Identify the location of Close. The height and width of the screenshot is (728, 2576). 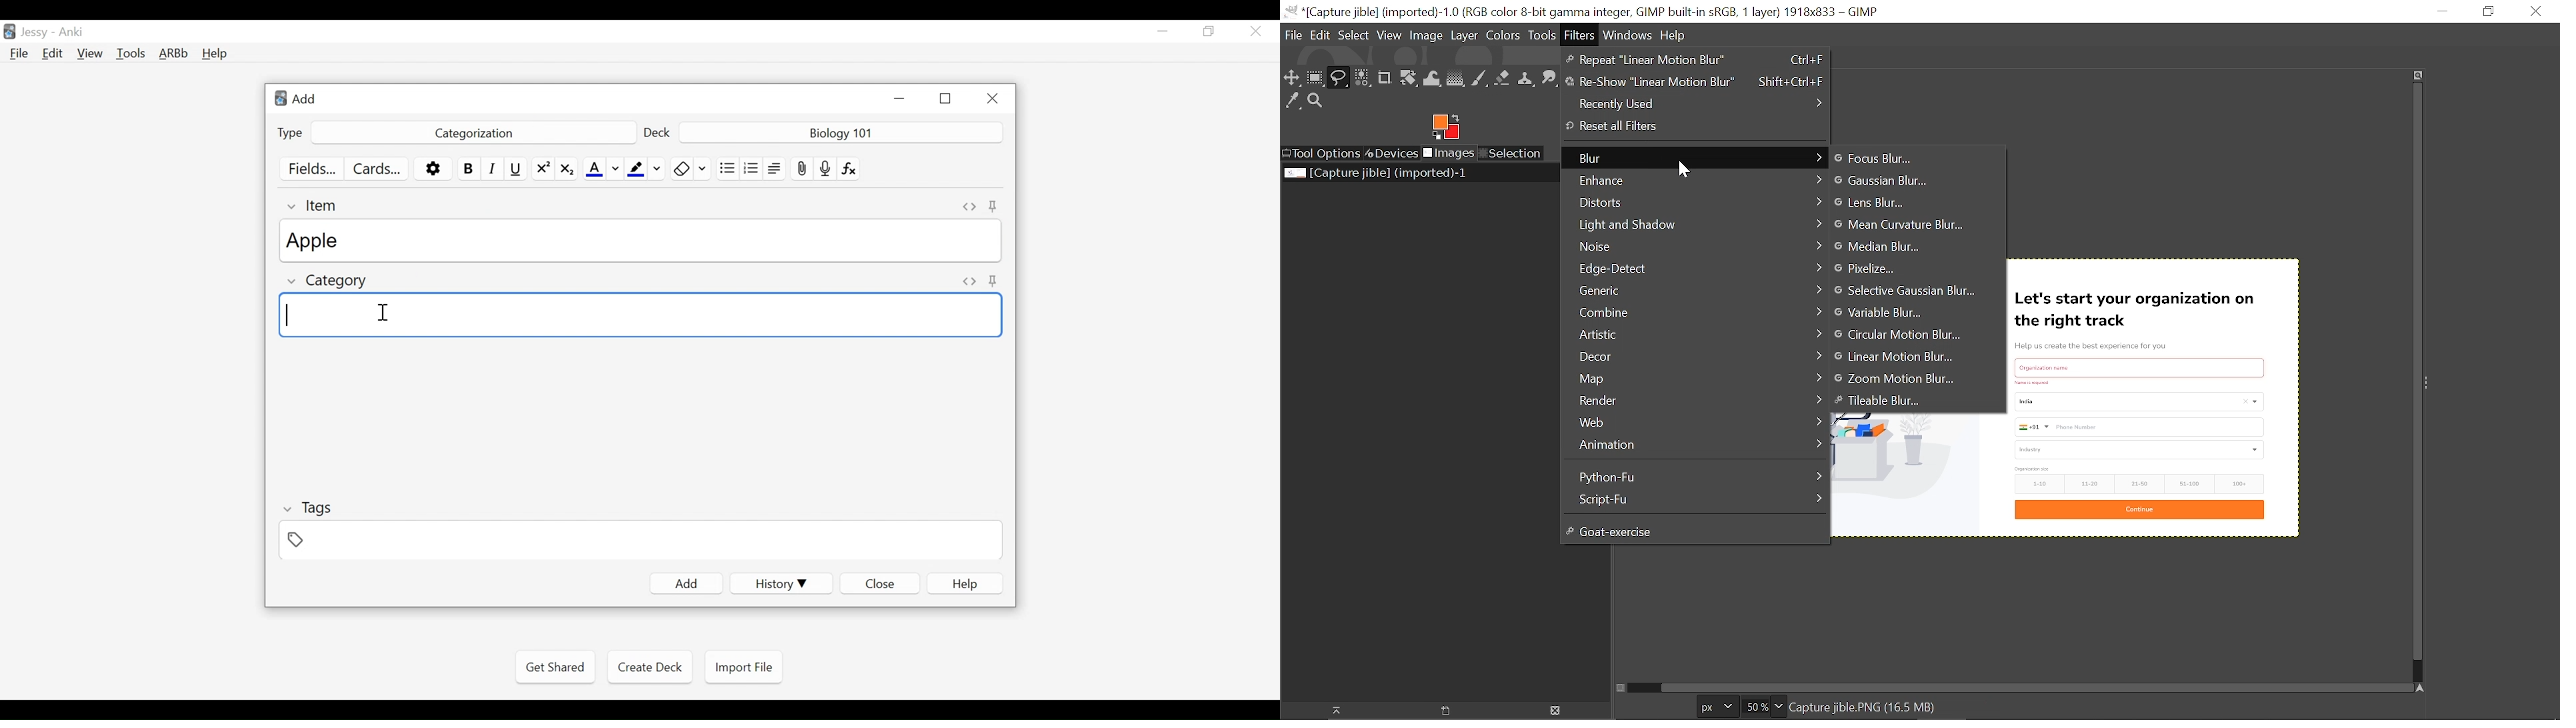
(1255, 31).